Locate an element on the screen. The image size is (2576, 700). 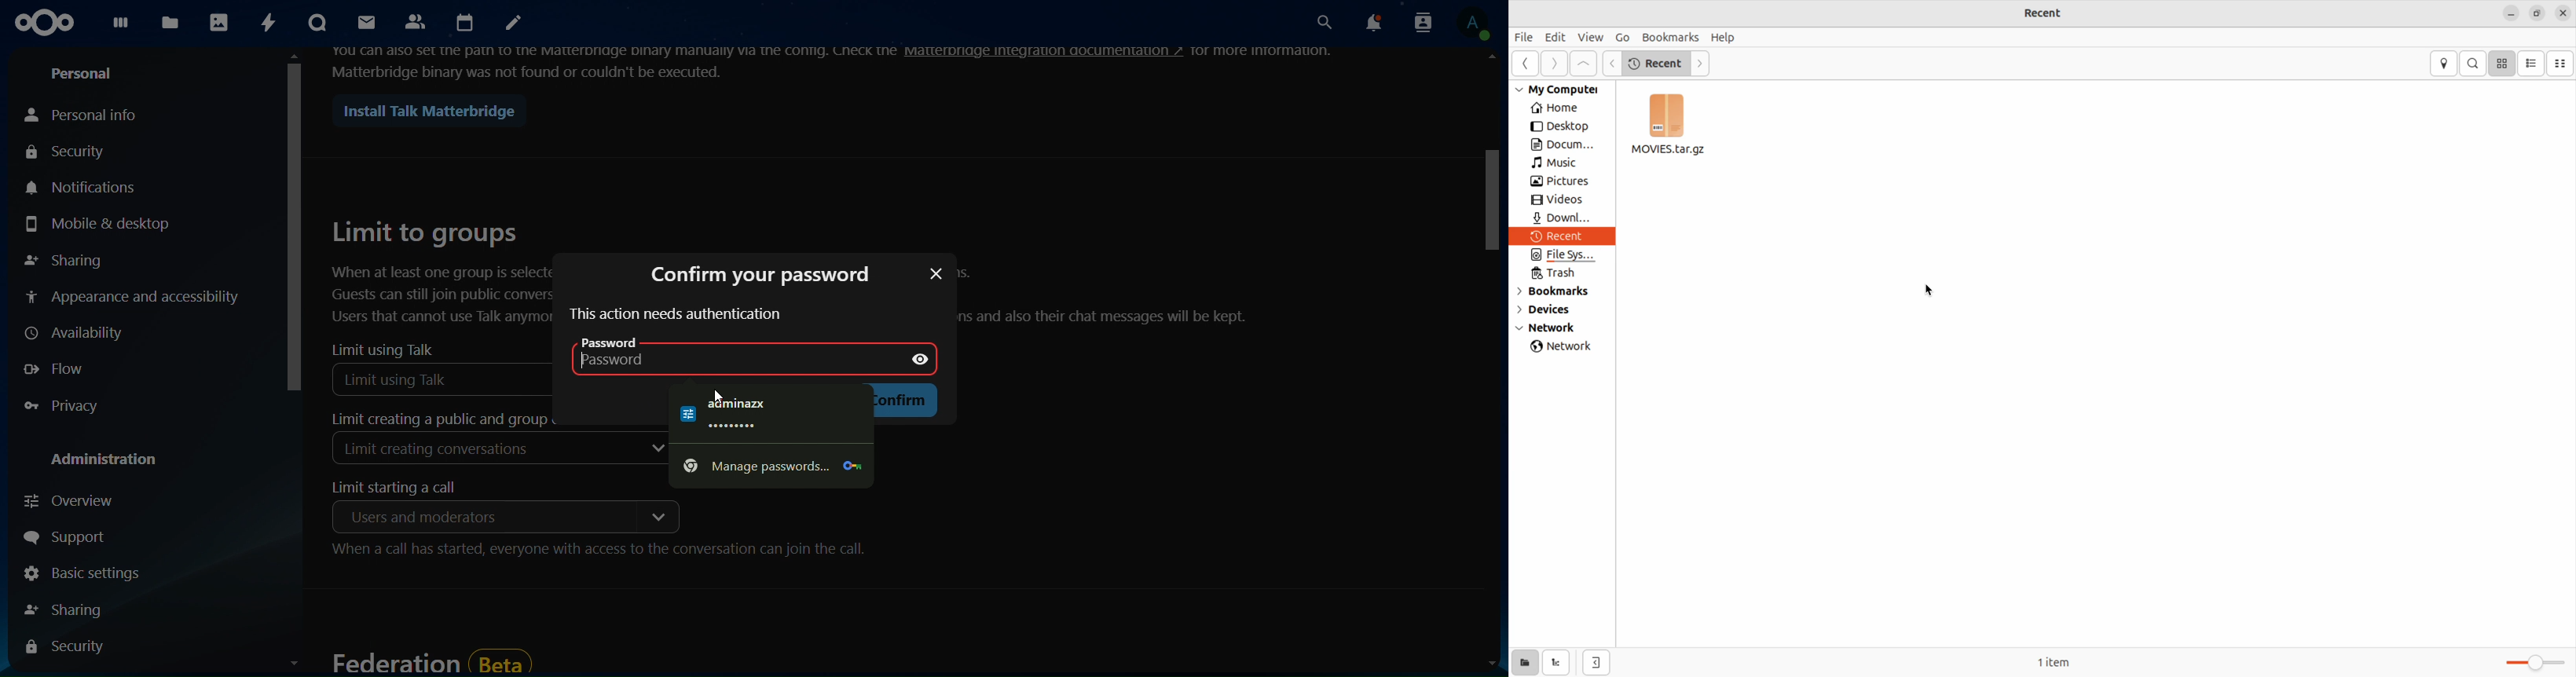
cursor is located at coordinates (718, 395).